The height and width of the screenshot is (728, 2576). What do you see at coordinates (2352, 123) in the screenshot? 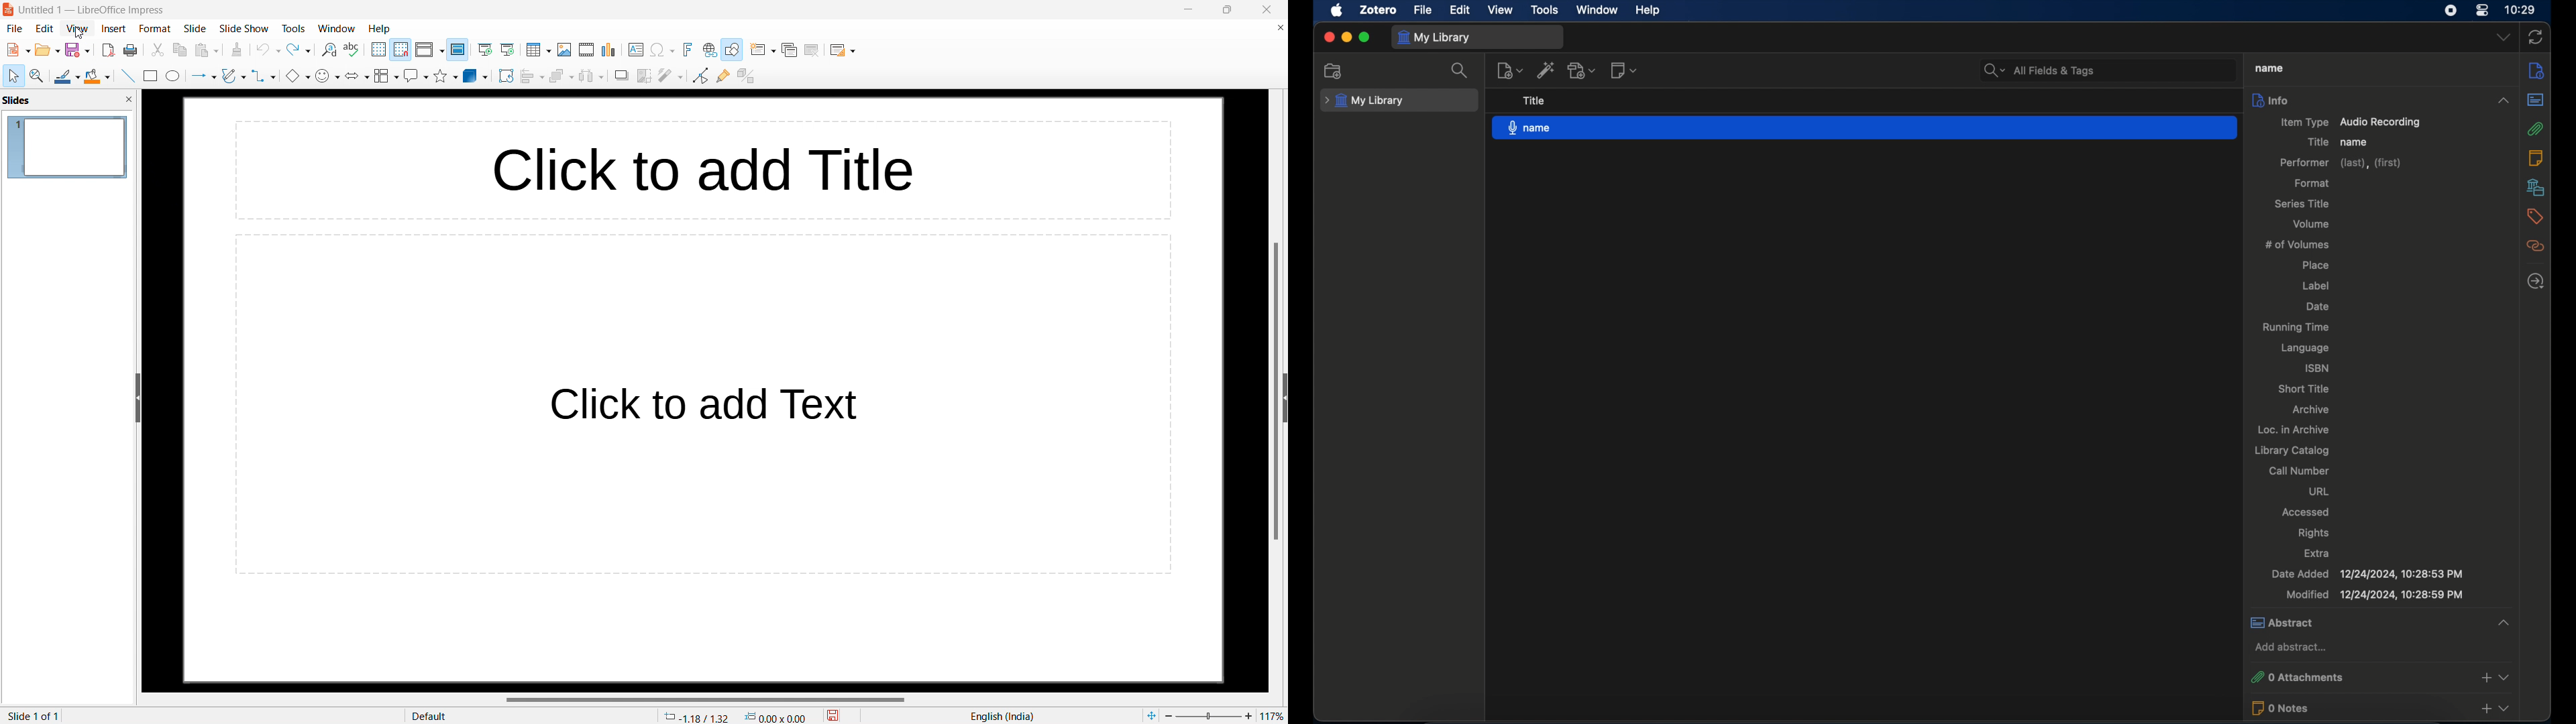
I see `item type` at bounding box center [2352, 123].